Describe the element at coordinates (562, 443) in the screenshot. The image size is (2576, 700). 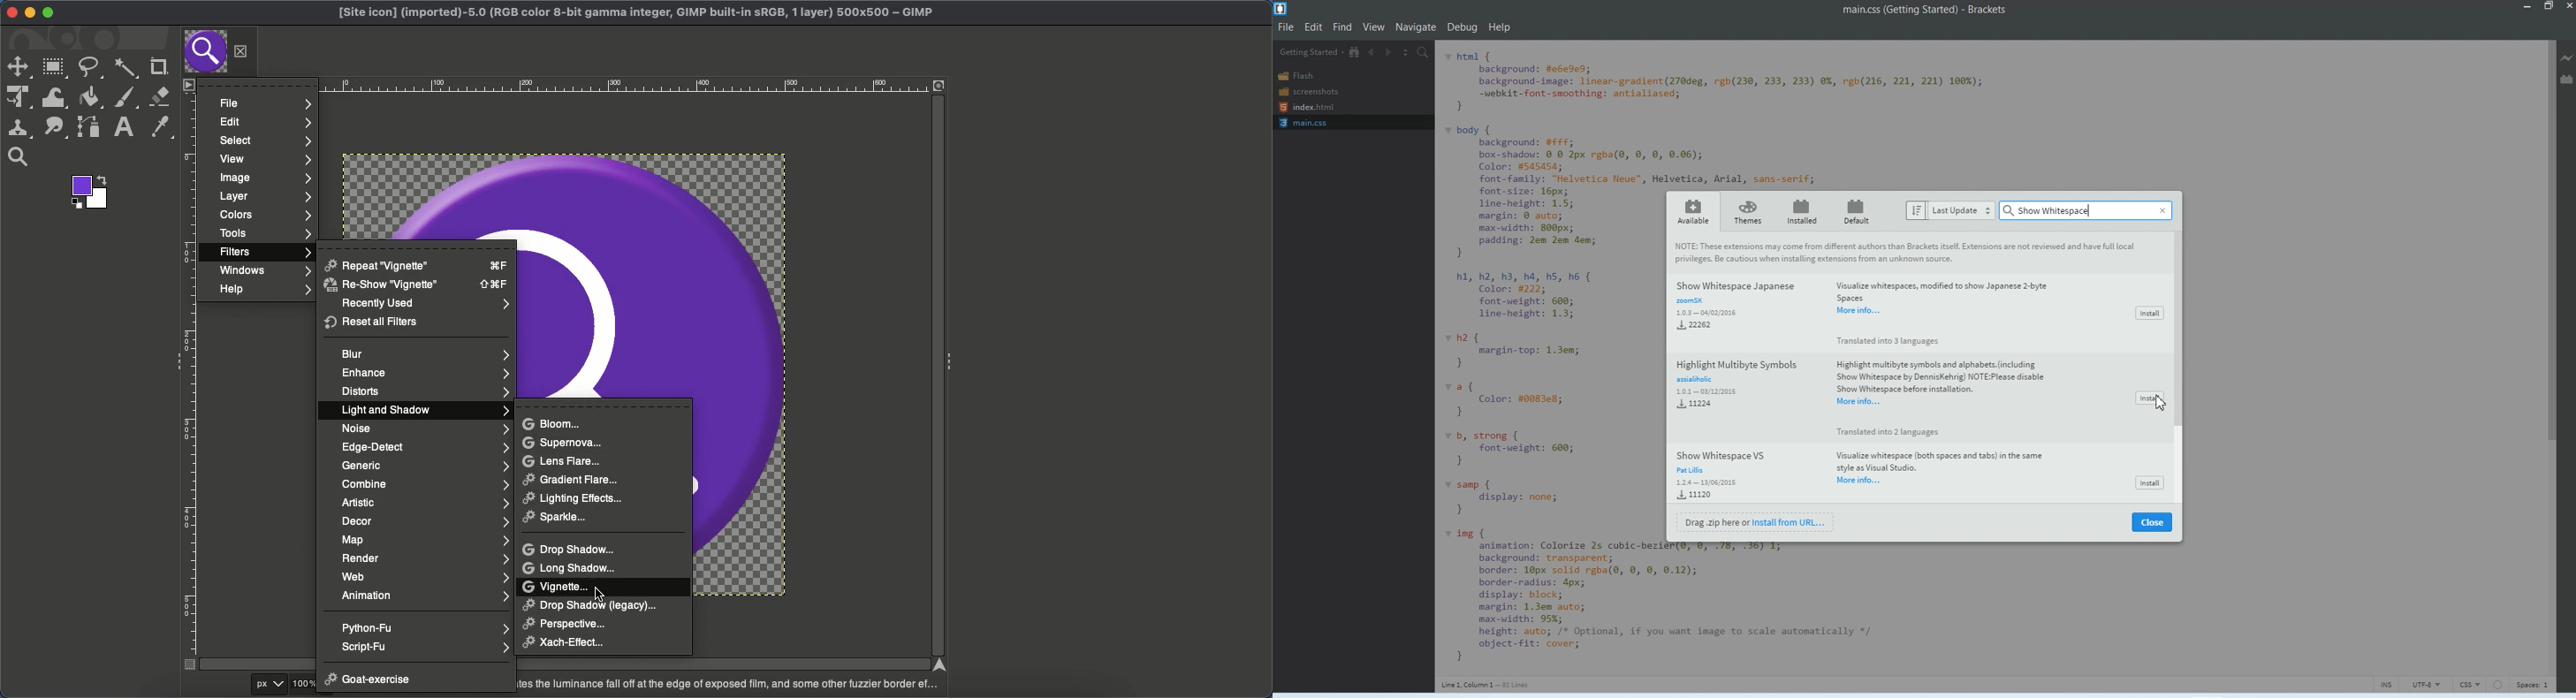
I see `Supemova` at that location.